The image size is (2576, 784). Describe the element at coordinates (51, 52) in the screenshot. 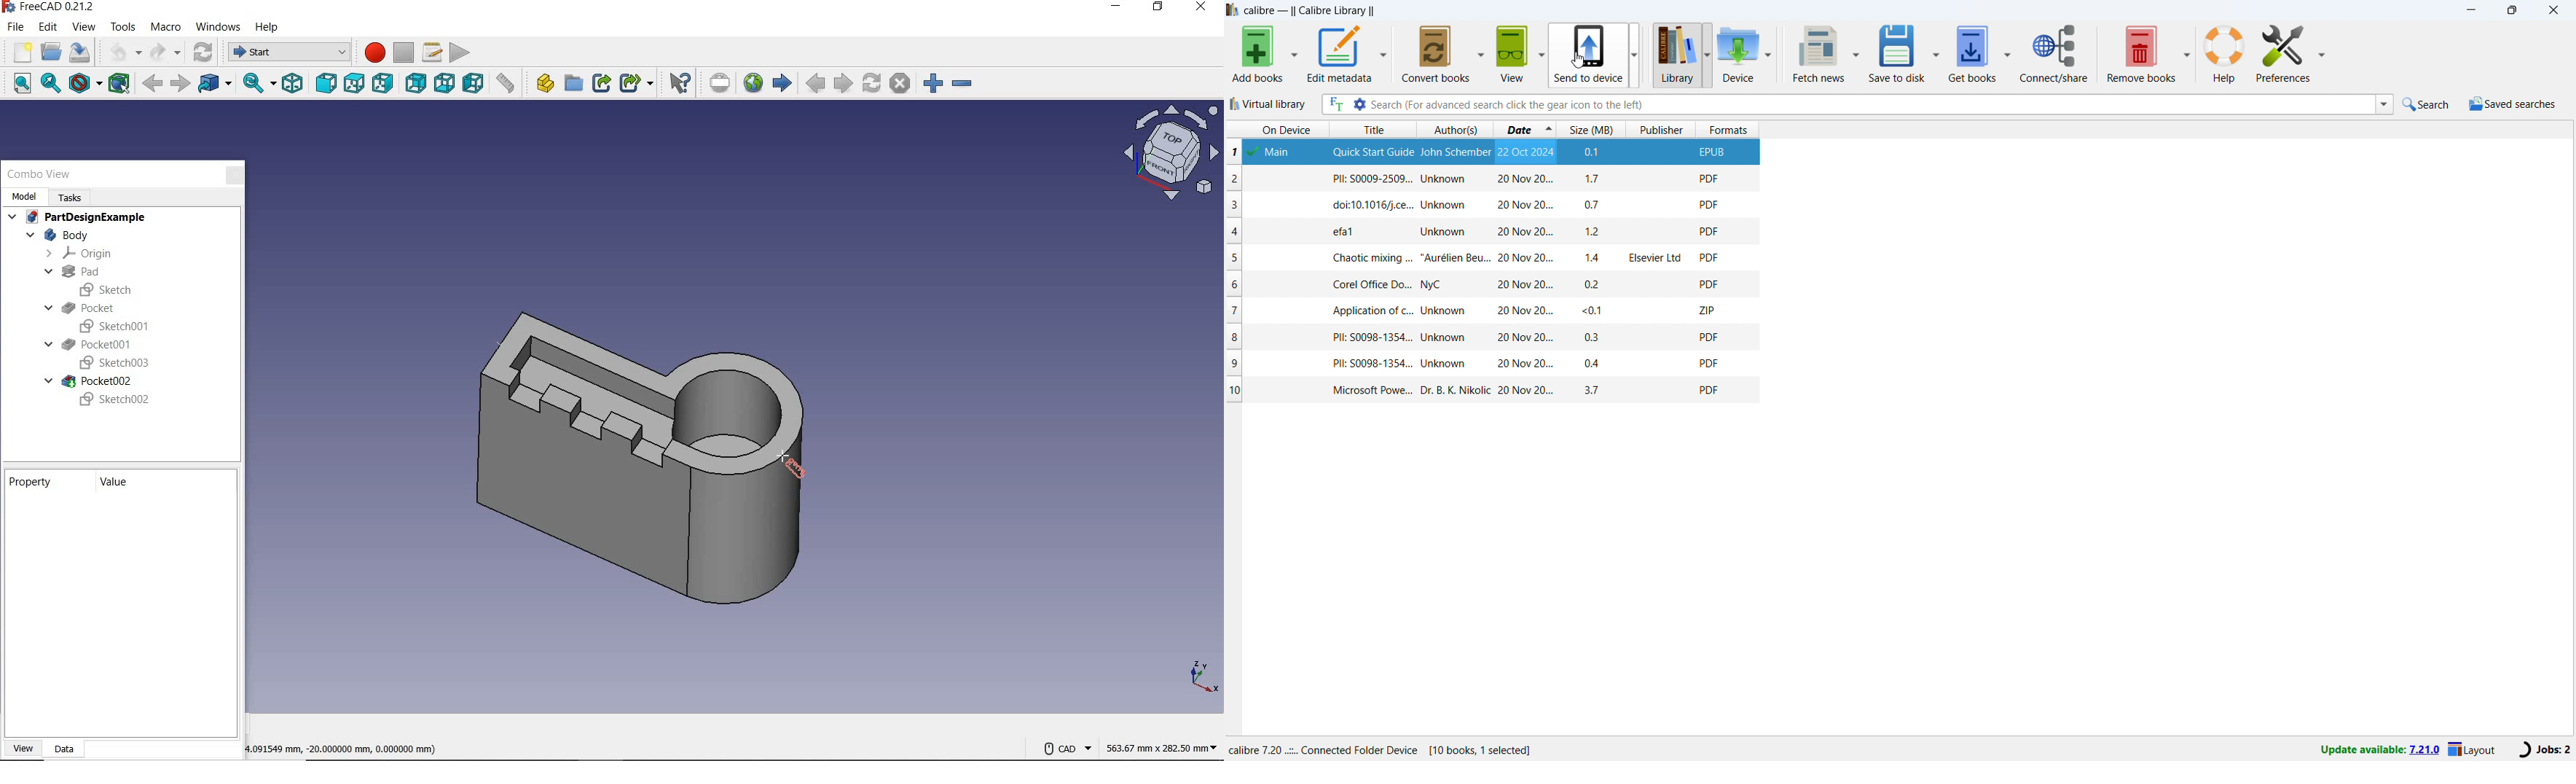

I see `open` at that location.